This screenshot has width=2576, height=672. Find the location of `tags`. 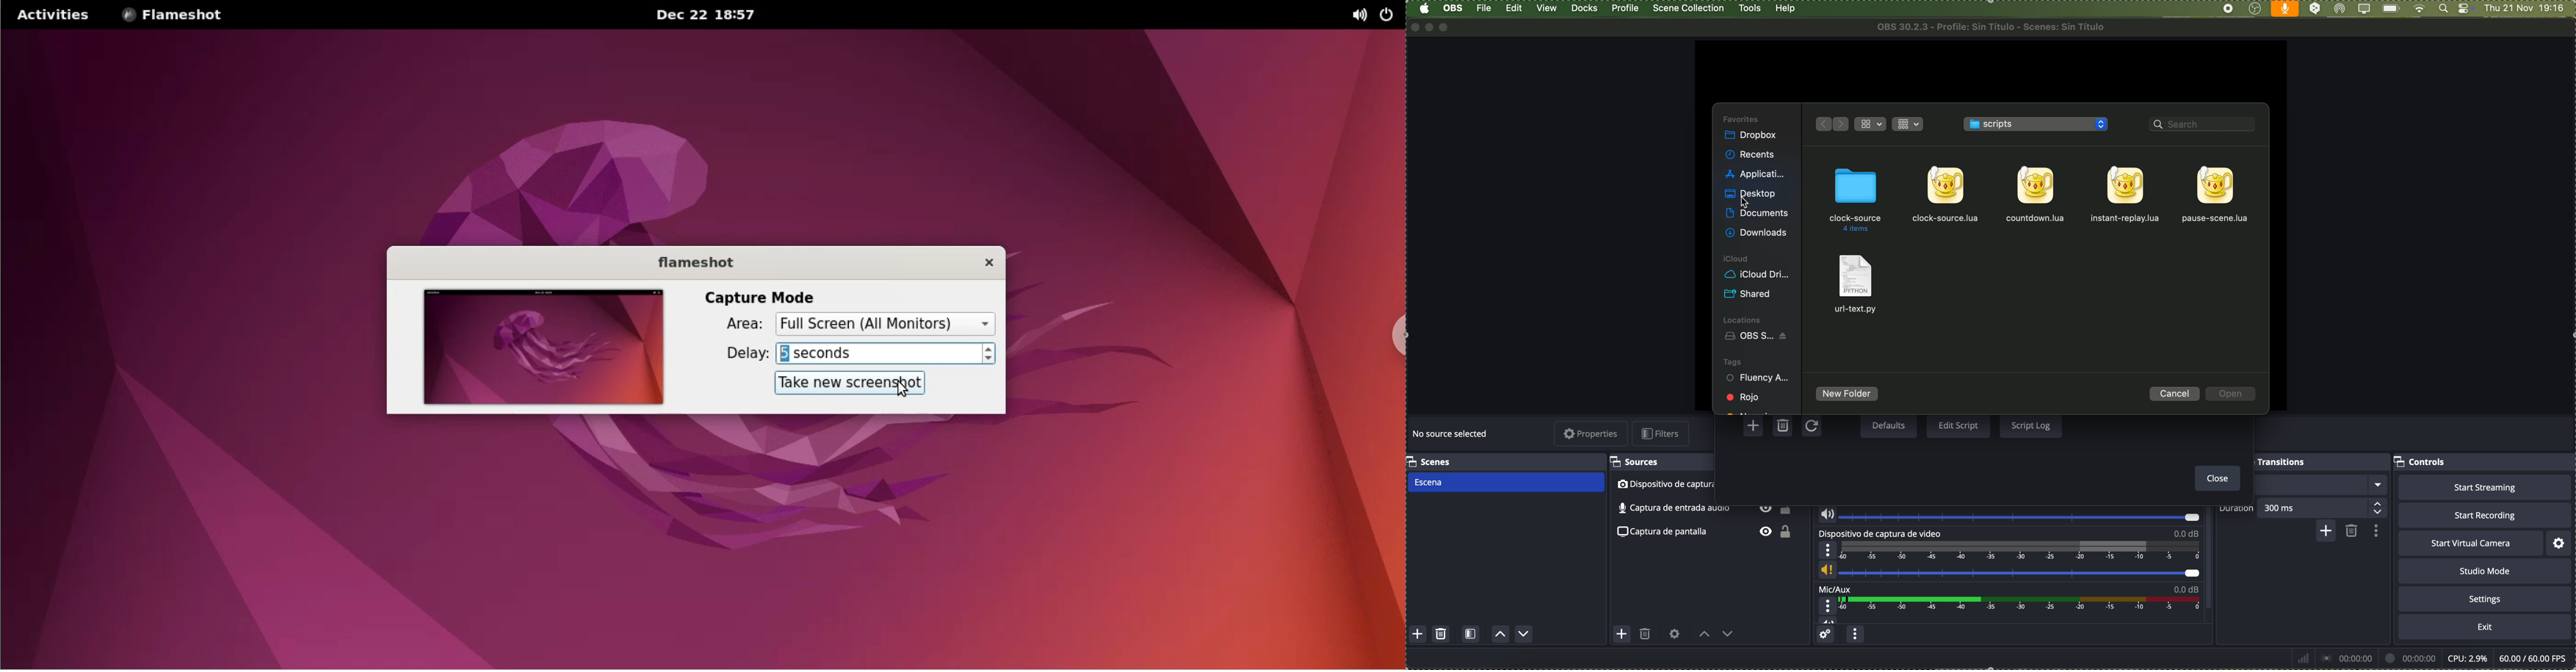

tags is located at coordinates (1732, 361).